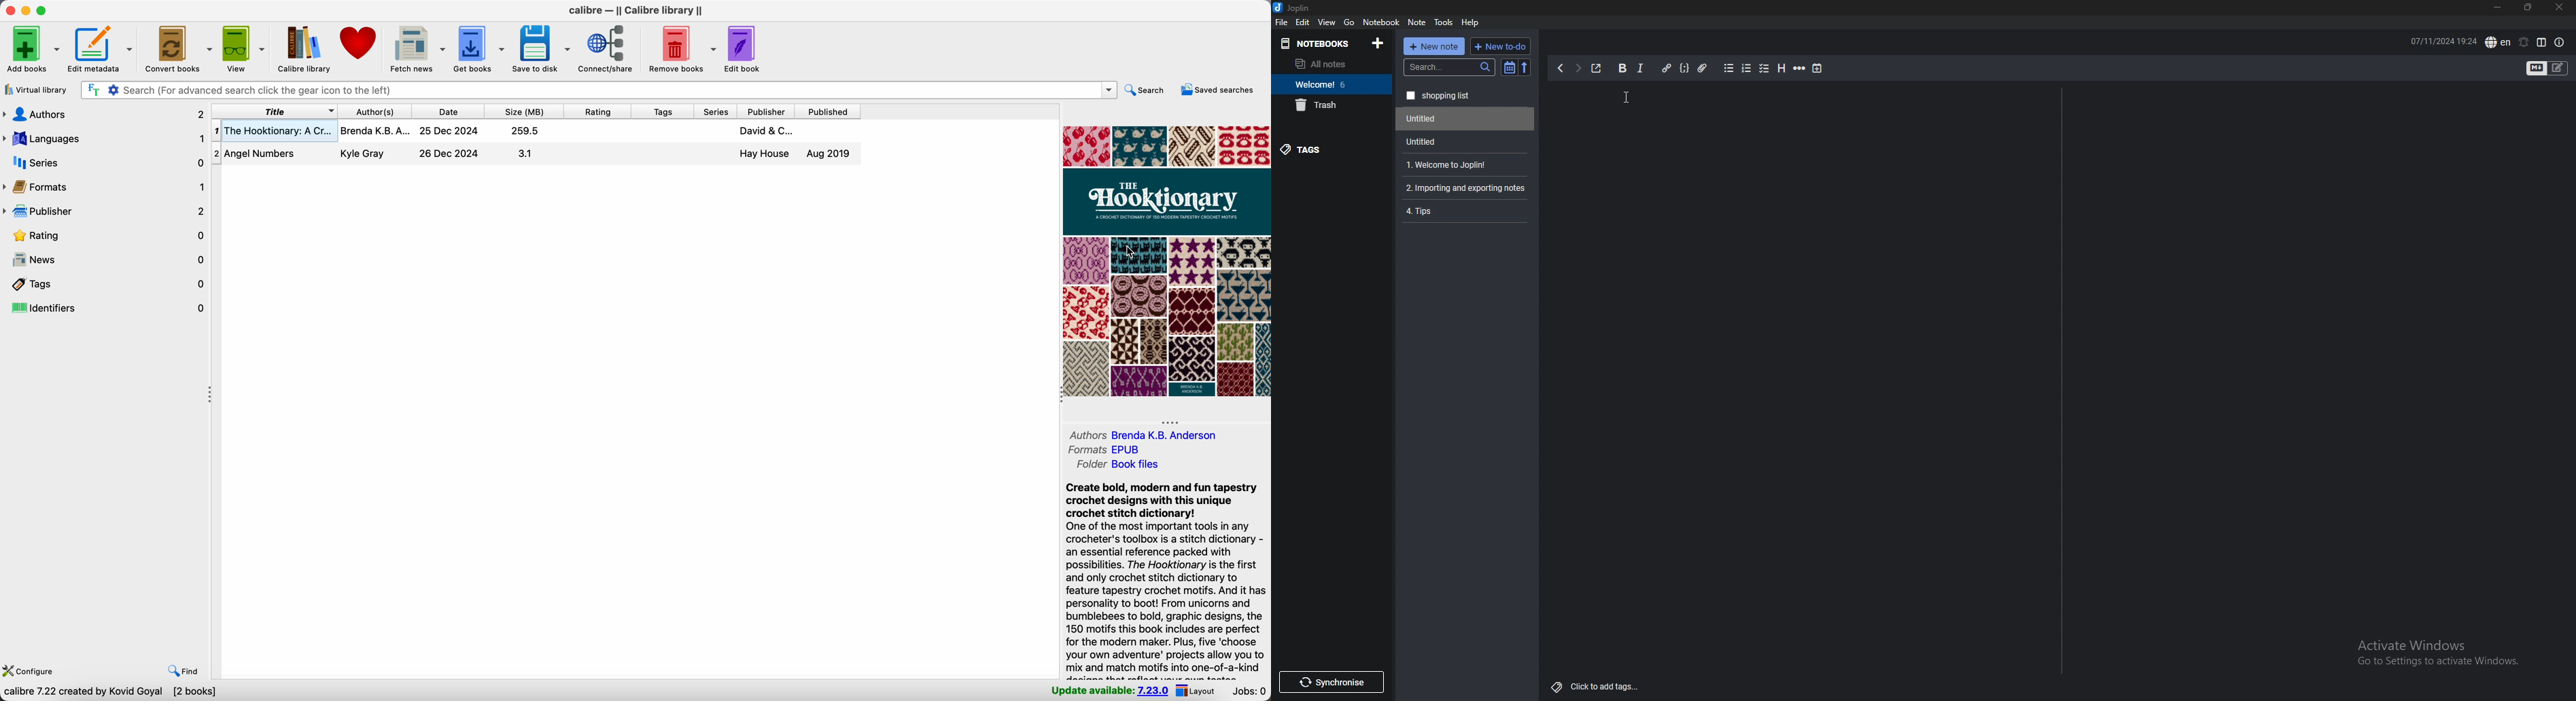 The image size is (2576, 728). What do you see at coordinates (1302, 7) in the screenshot?
I see `Joplin` at bounding box center [1302, 7].